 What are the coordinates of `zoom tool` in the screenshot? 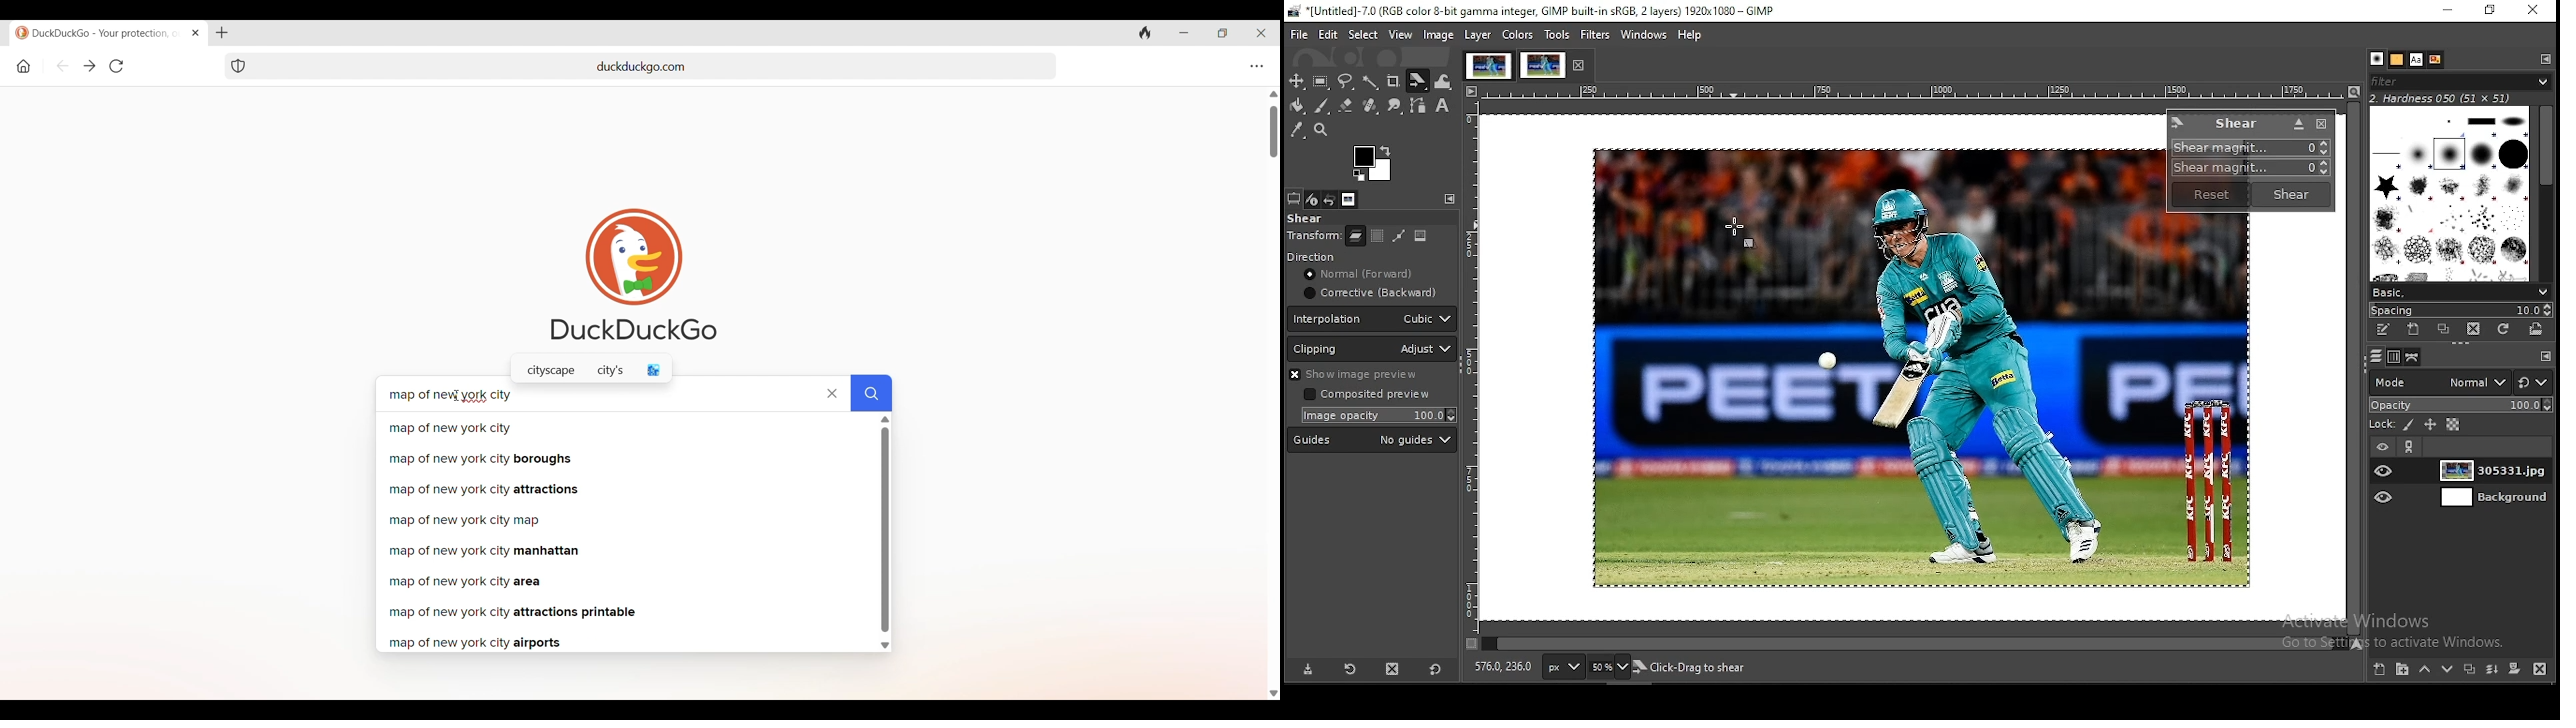 It's located at (1322, 132).